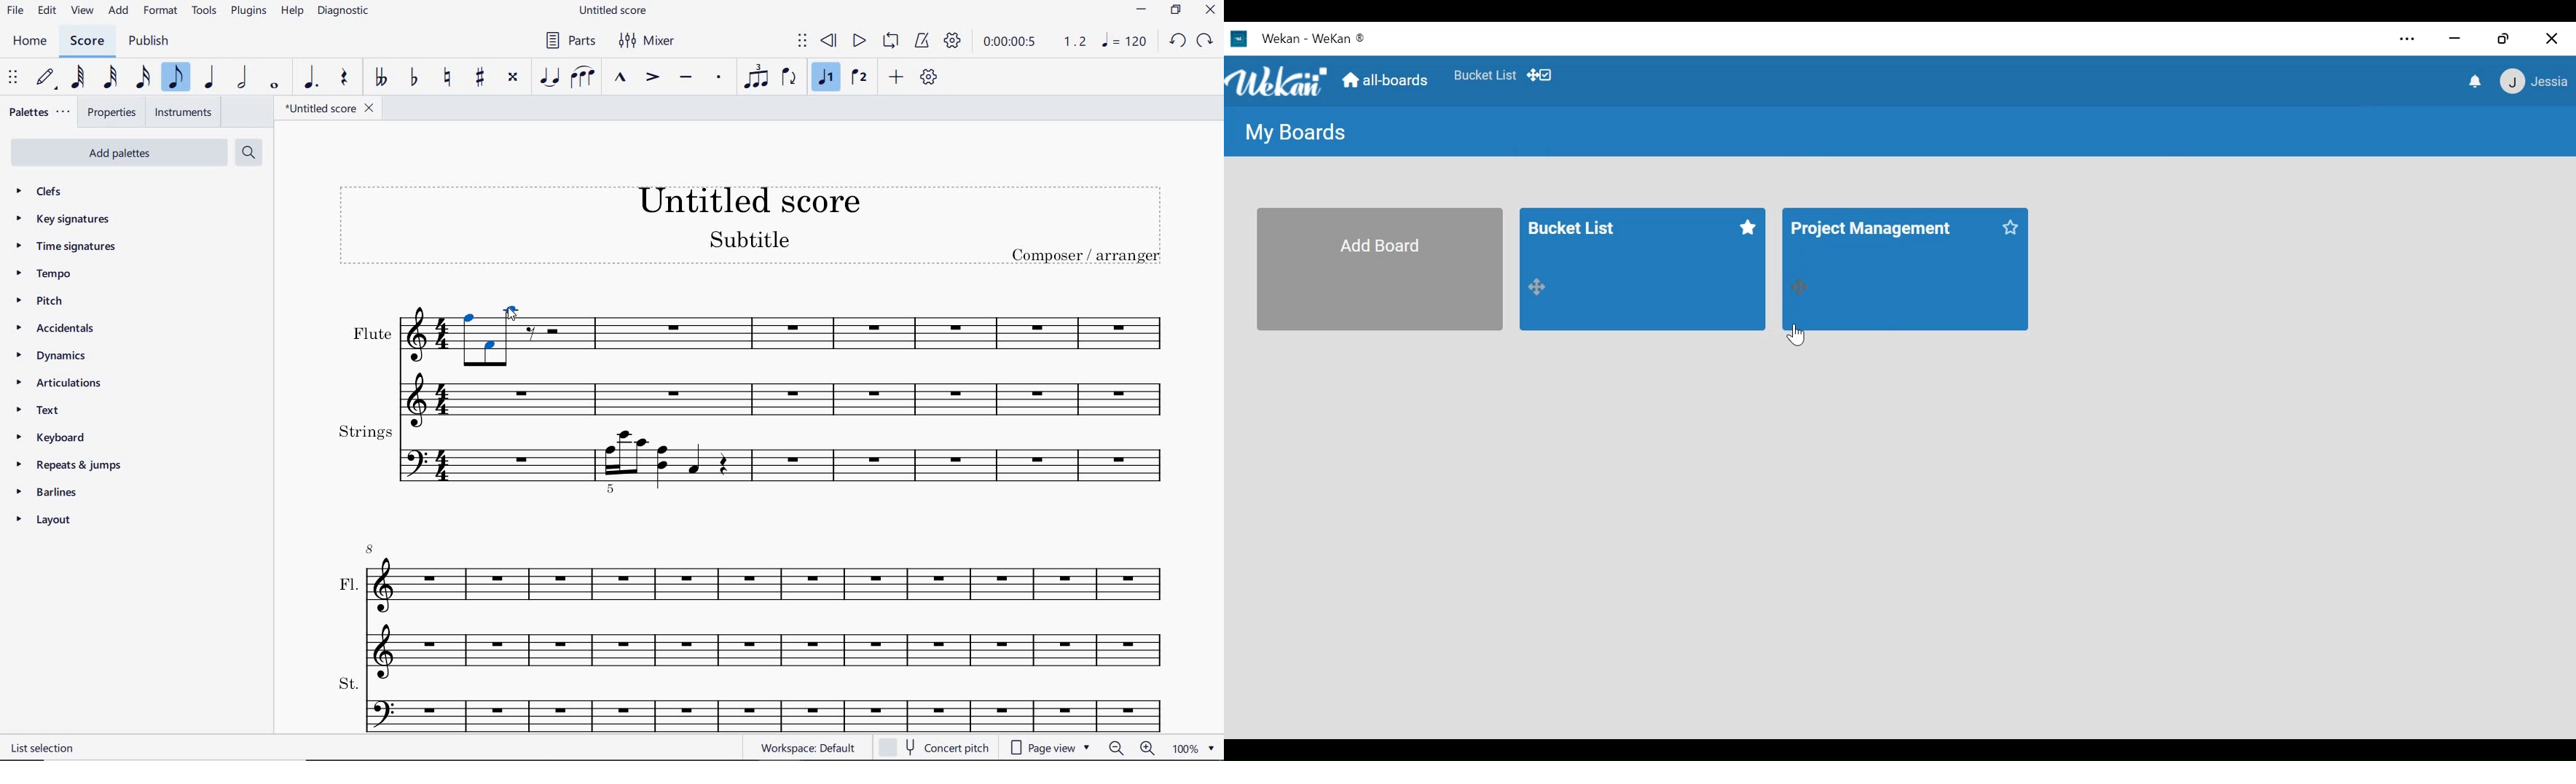 The width and height of the screenshot is (2576, 784). What do you see at coordinates (1641, 269) in the screenshot?
I see `Board` at bounding box center [1641, 269].